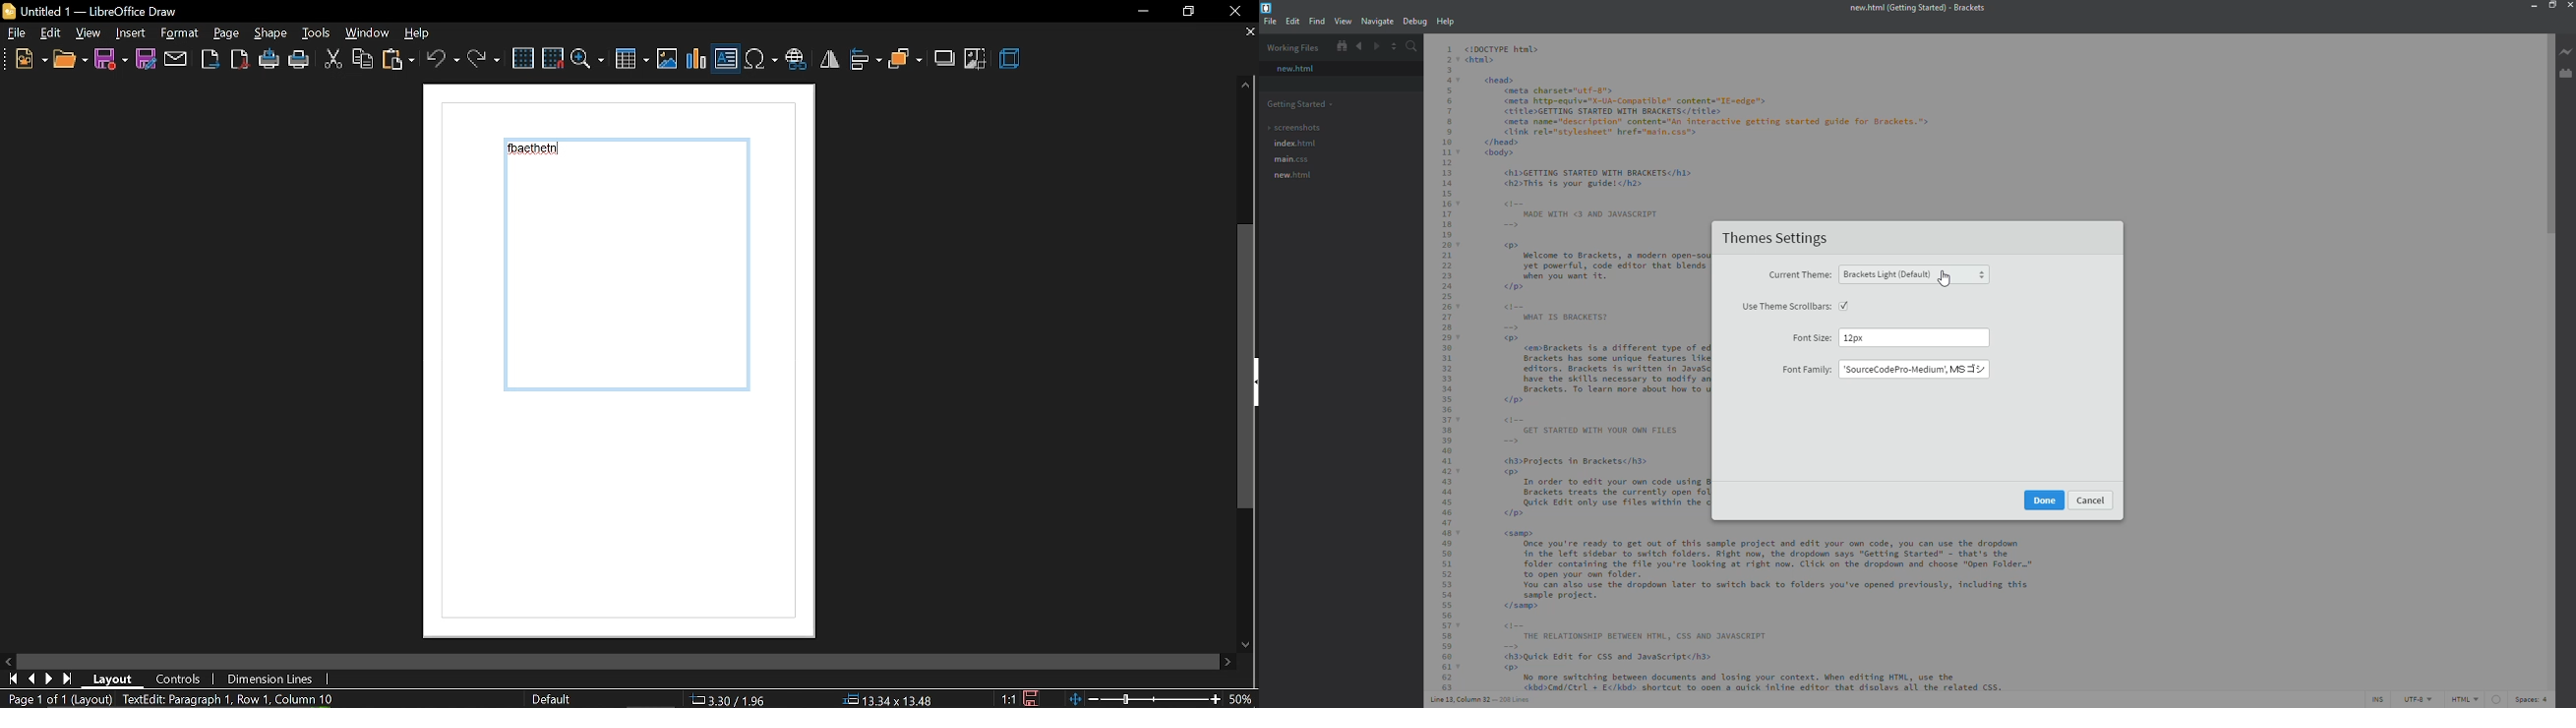  What do you see at coordinates (866, 61) in the screenshot?
I see `align` at bounding box center [866, 61].